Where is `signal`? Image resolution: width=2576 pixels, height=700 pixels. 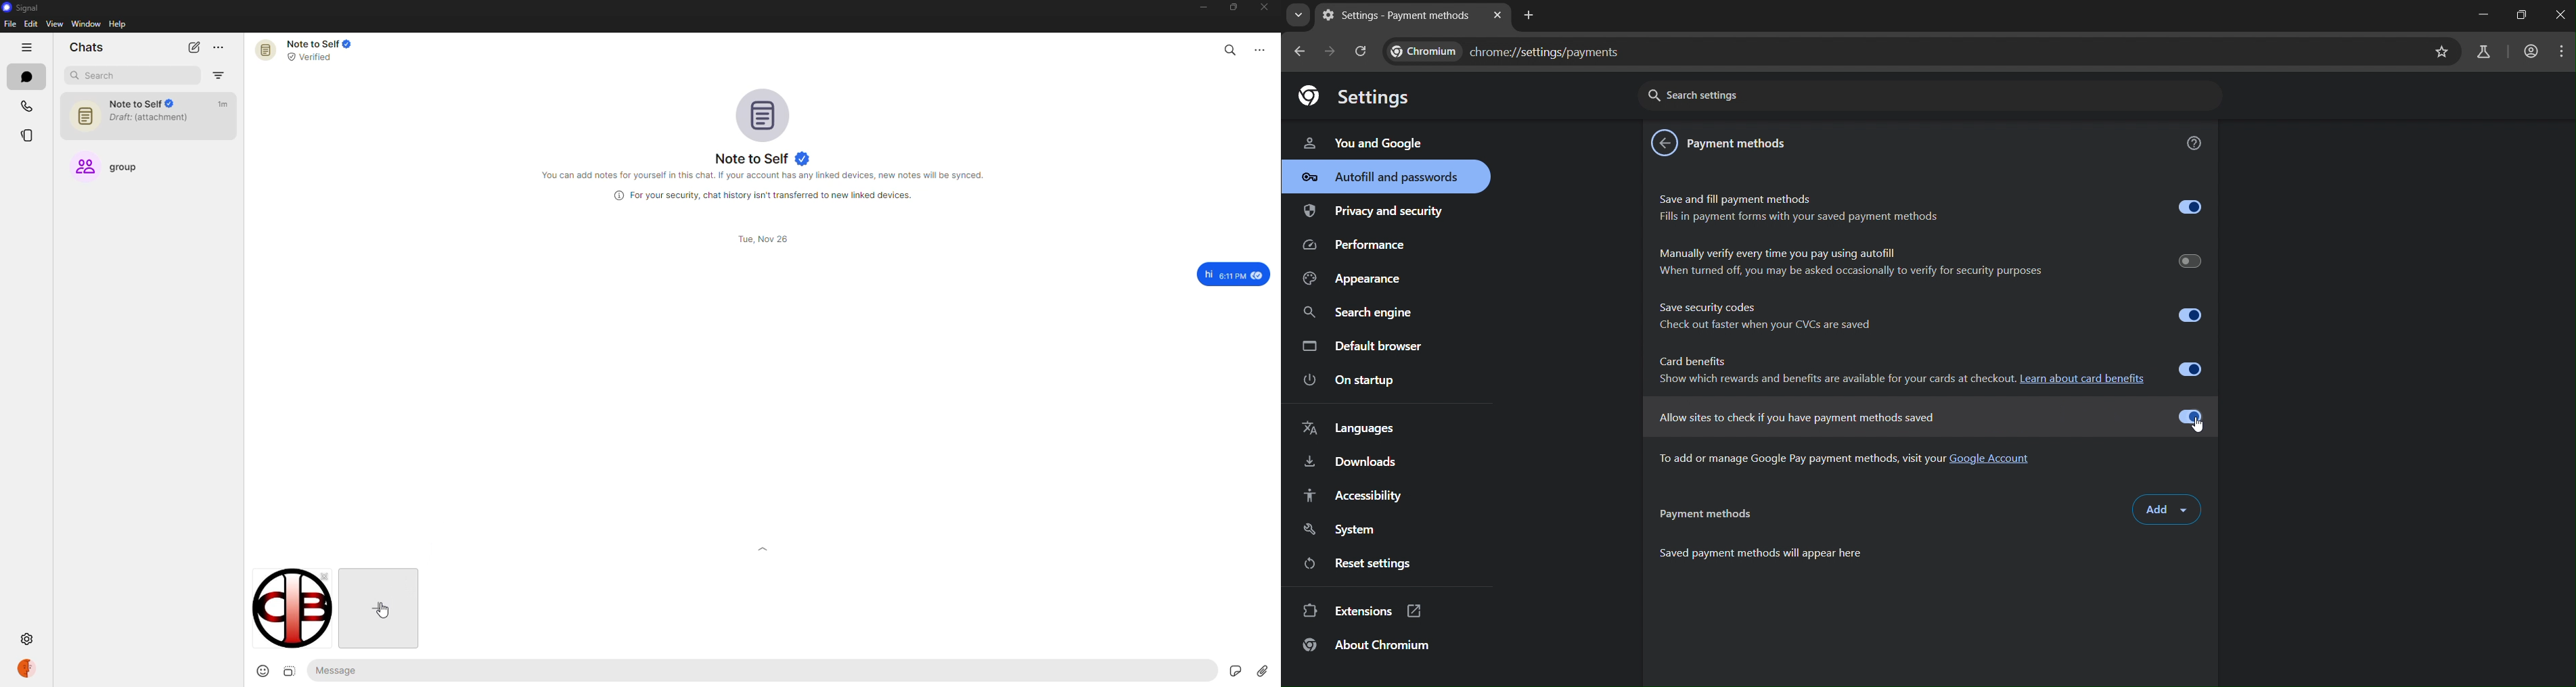
signal is located at coordinates (26, 9).